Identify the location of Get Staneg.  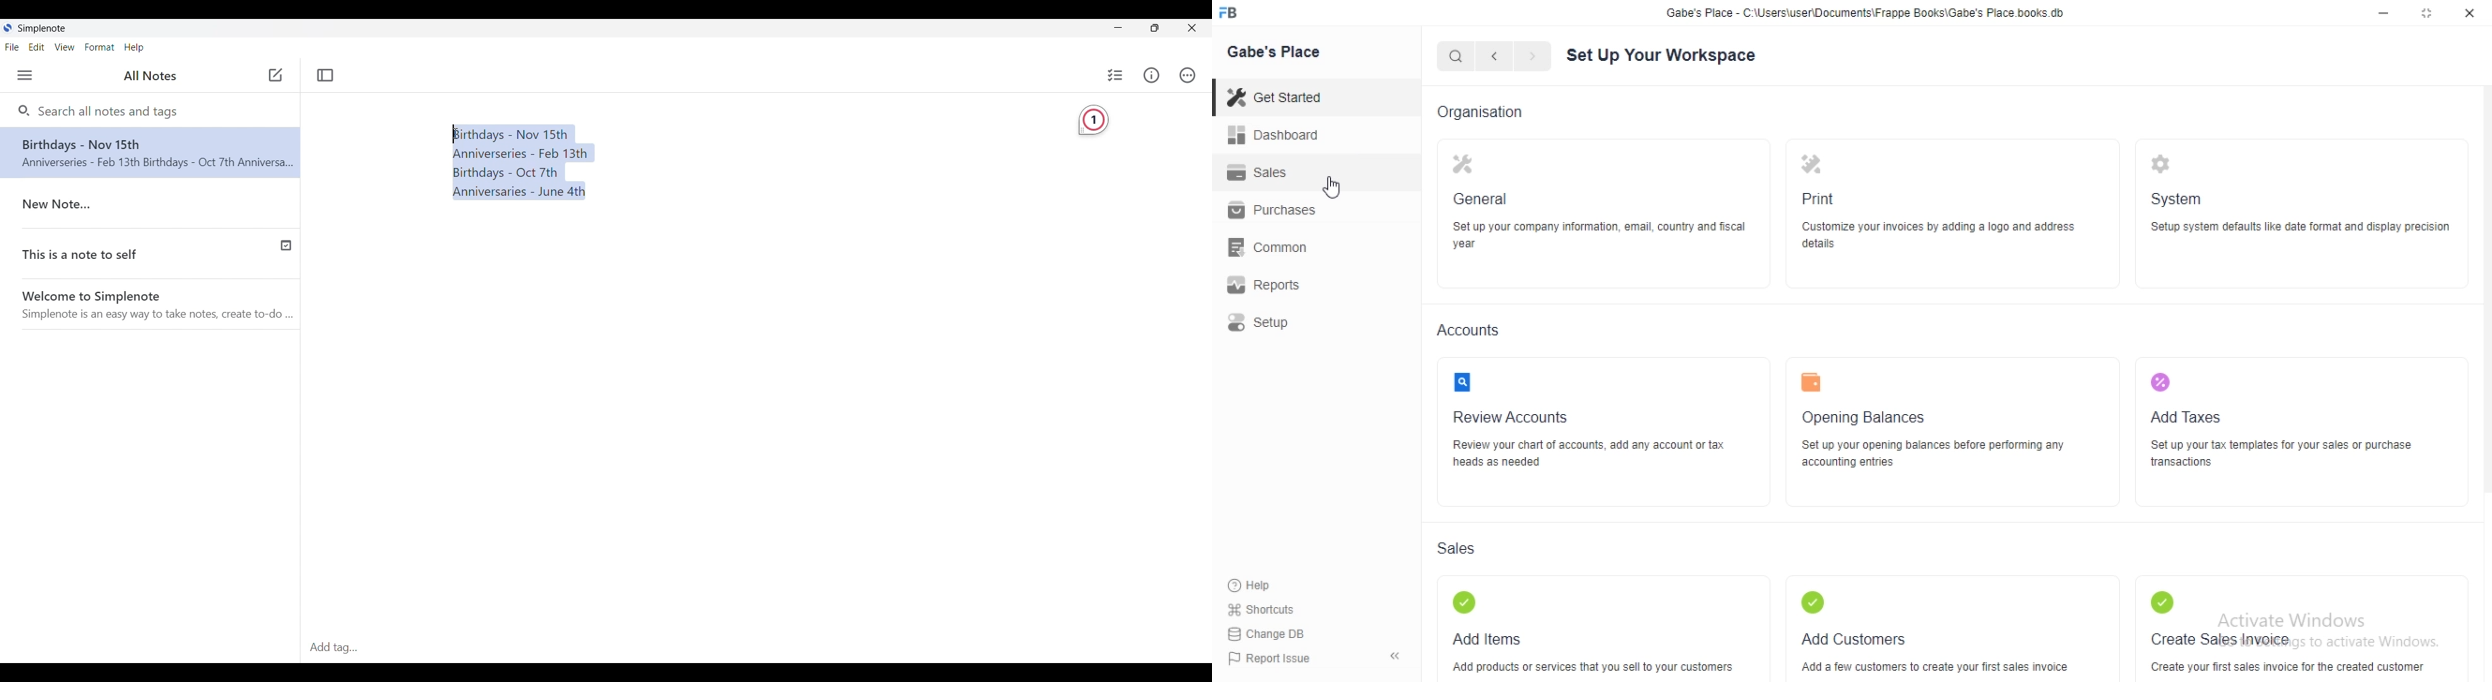
(1288, 98).